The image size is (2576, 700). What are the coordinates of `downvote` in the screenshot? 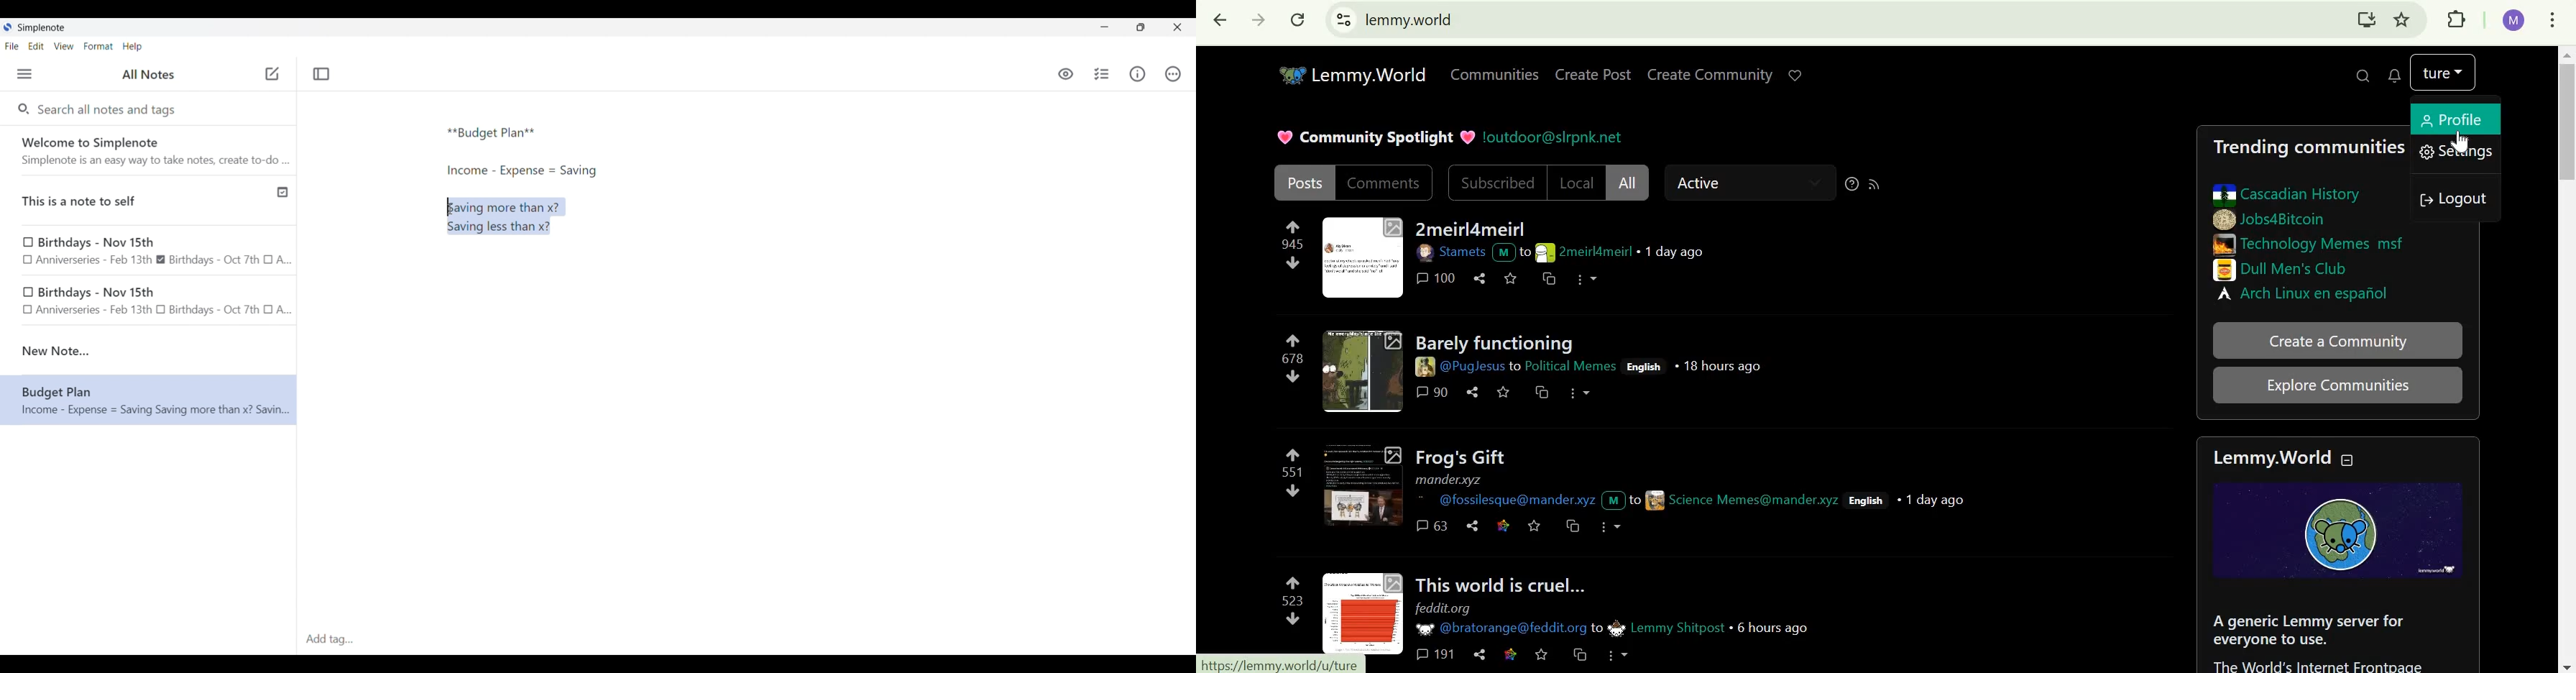 It's located at (1292, 264).